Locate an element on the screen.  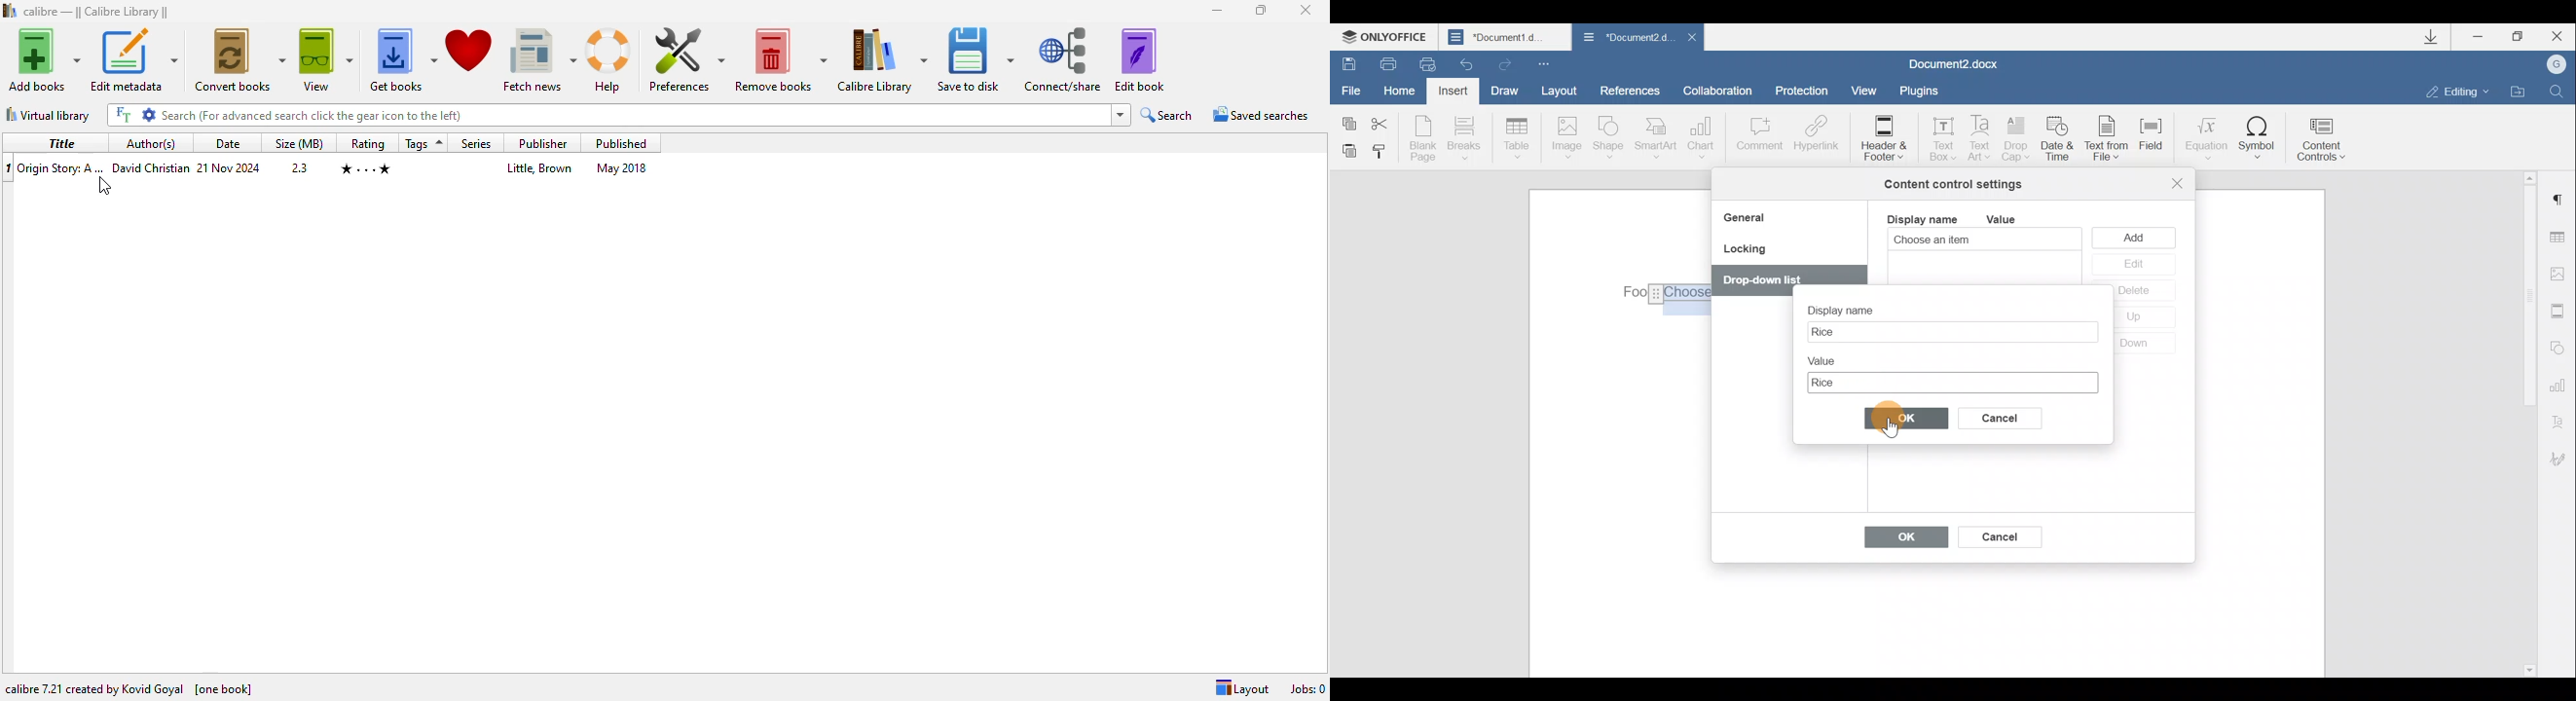
OK is located at coordinates (1907, 422).